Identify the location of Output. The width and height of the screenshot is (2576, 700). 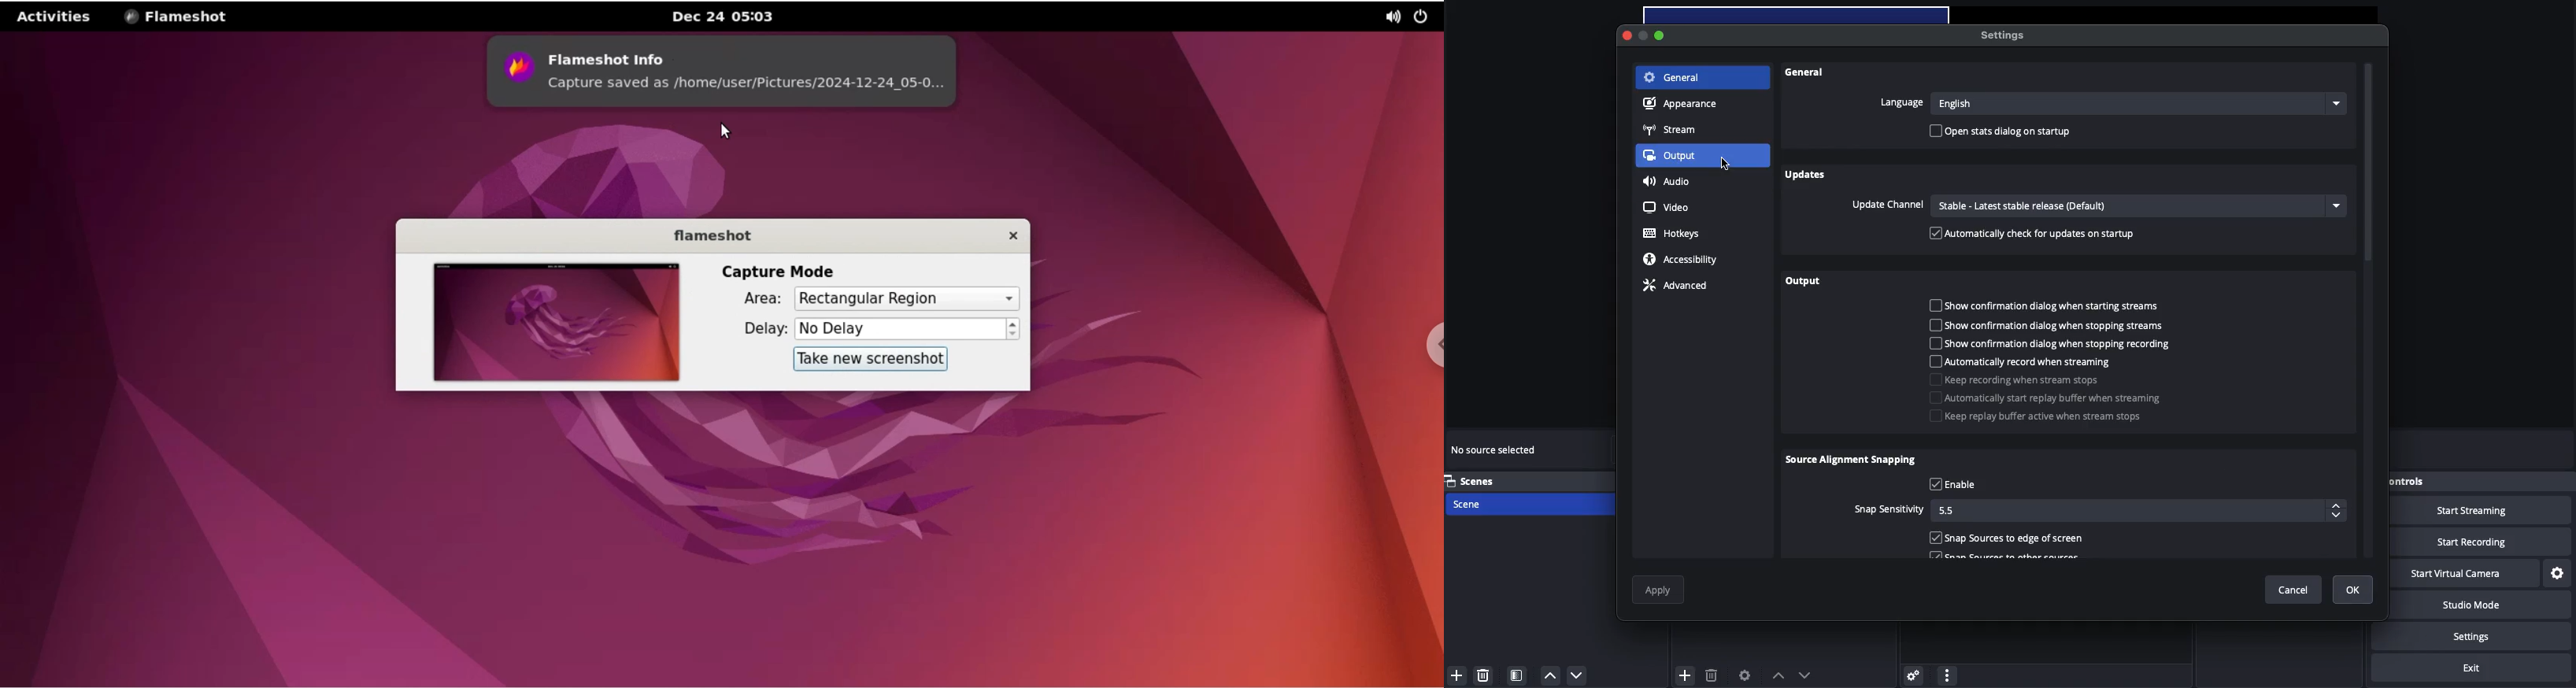
(1803, 281).